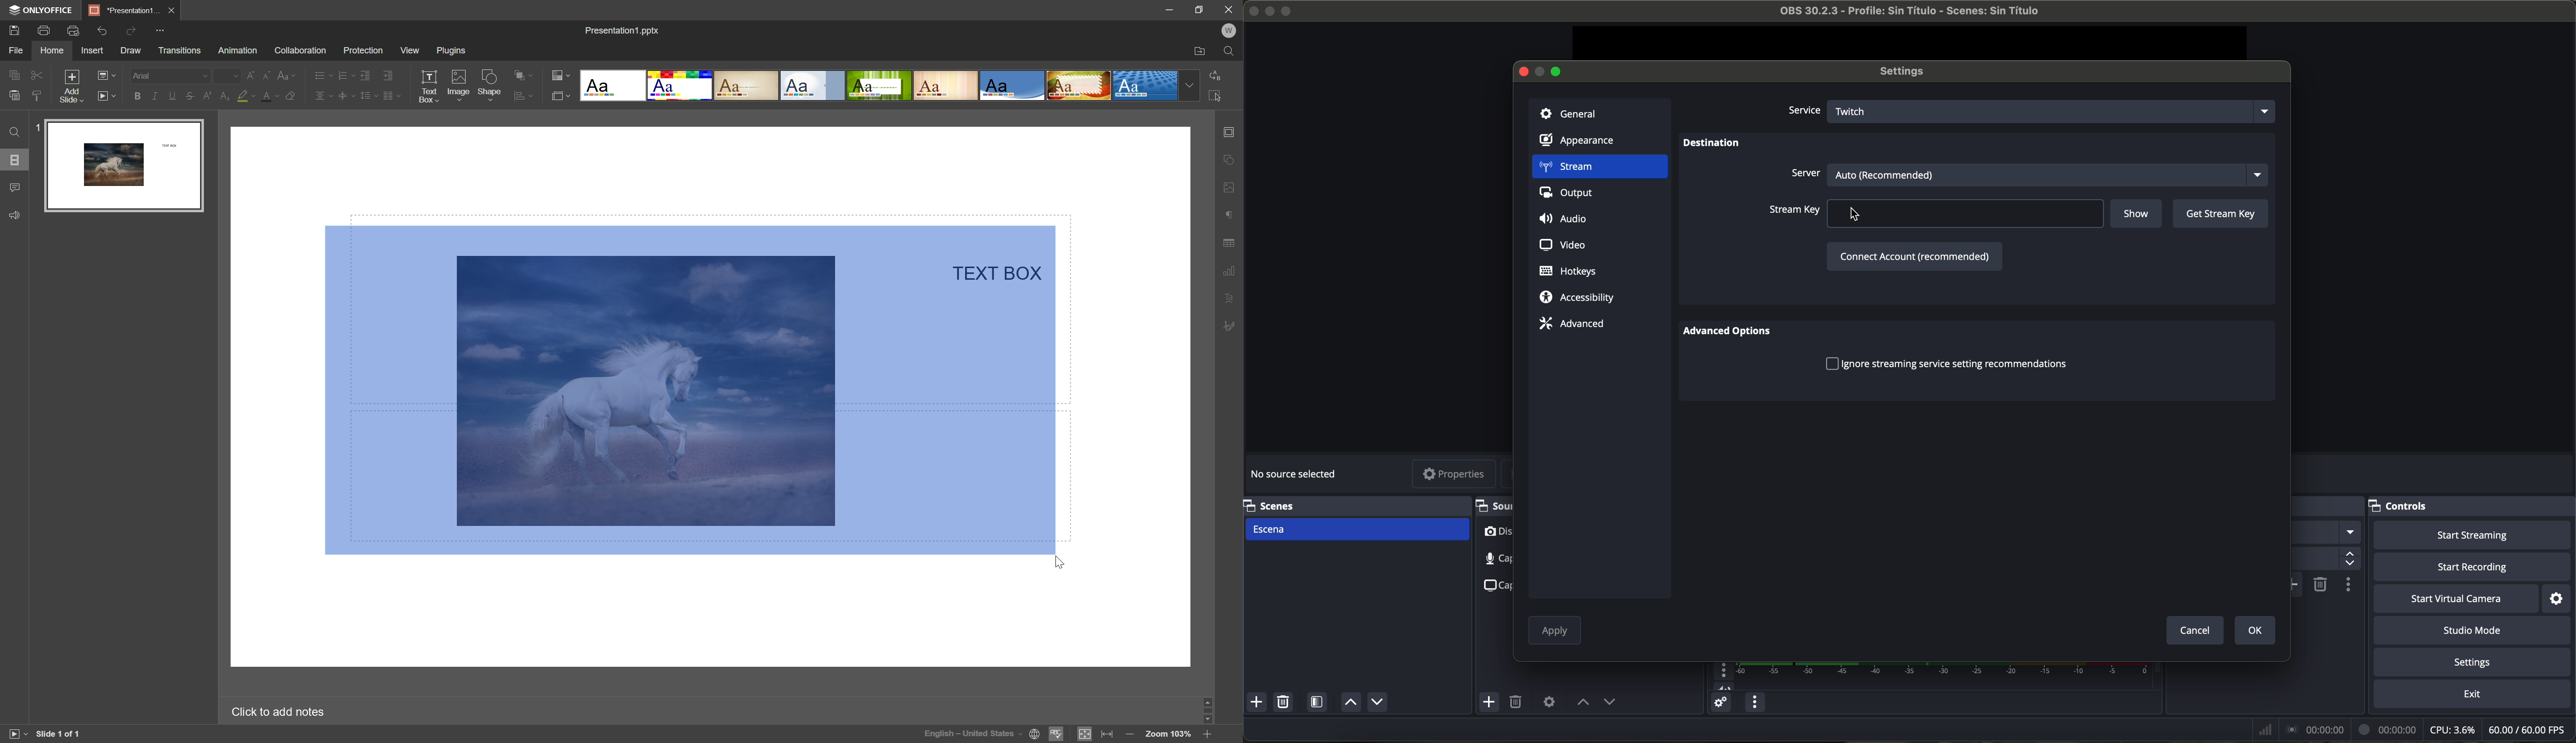 The width and height of the screenshot is (2576, 756). Describe the element at coordinates (138, 97) in the screenshot. I see `bold` at that location.